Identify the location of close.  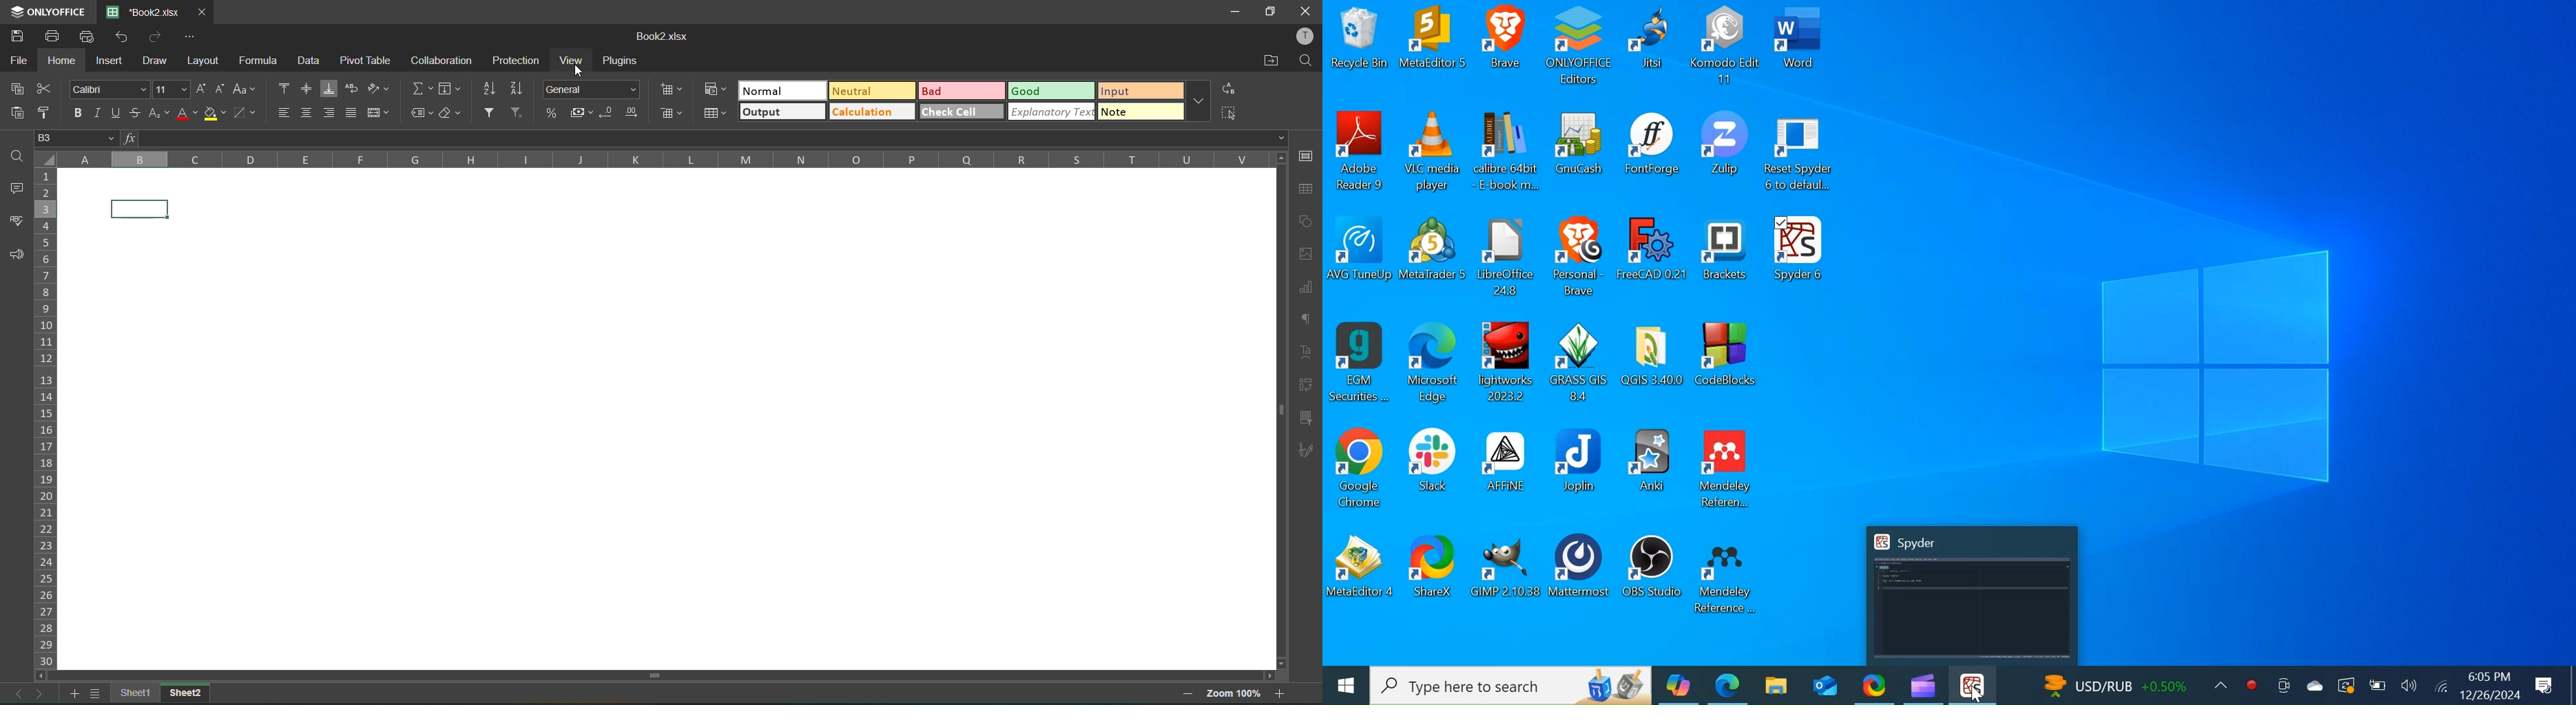
(1307, 10).